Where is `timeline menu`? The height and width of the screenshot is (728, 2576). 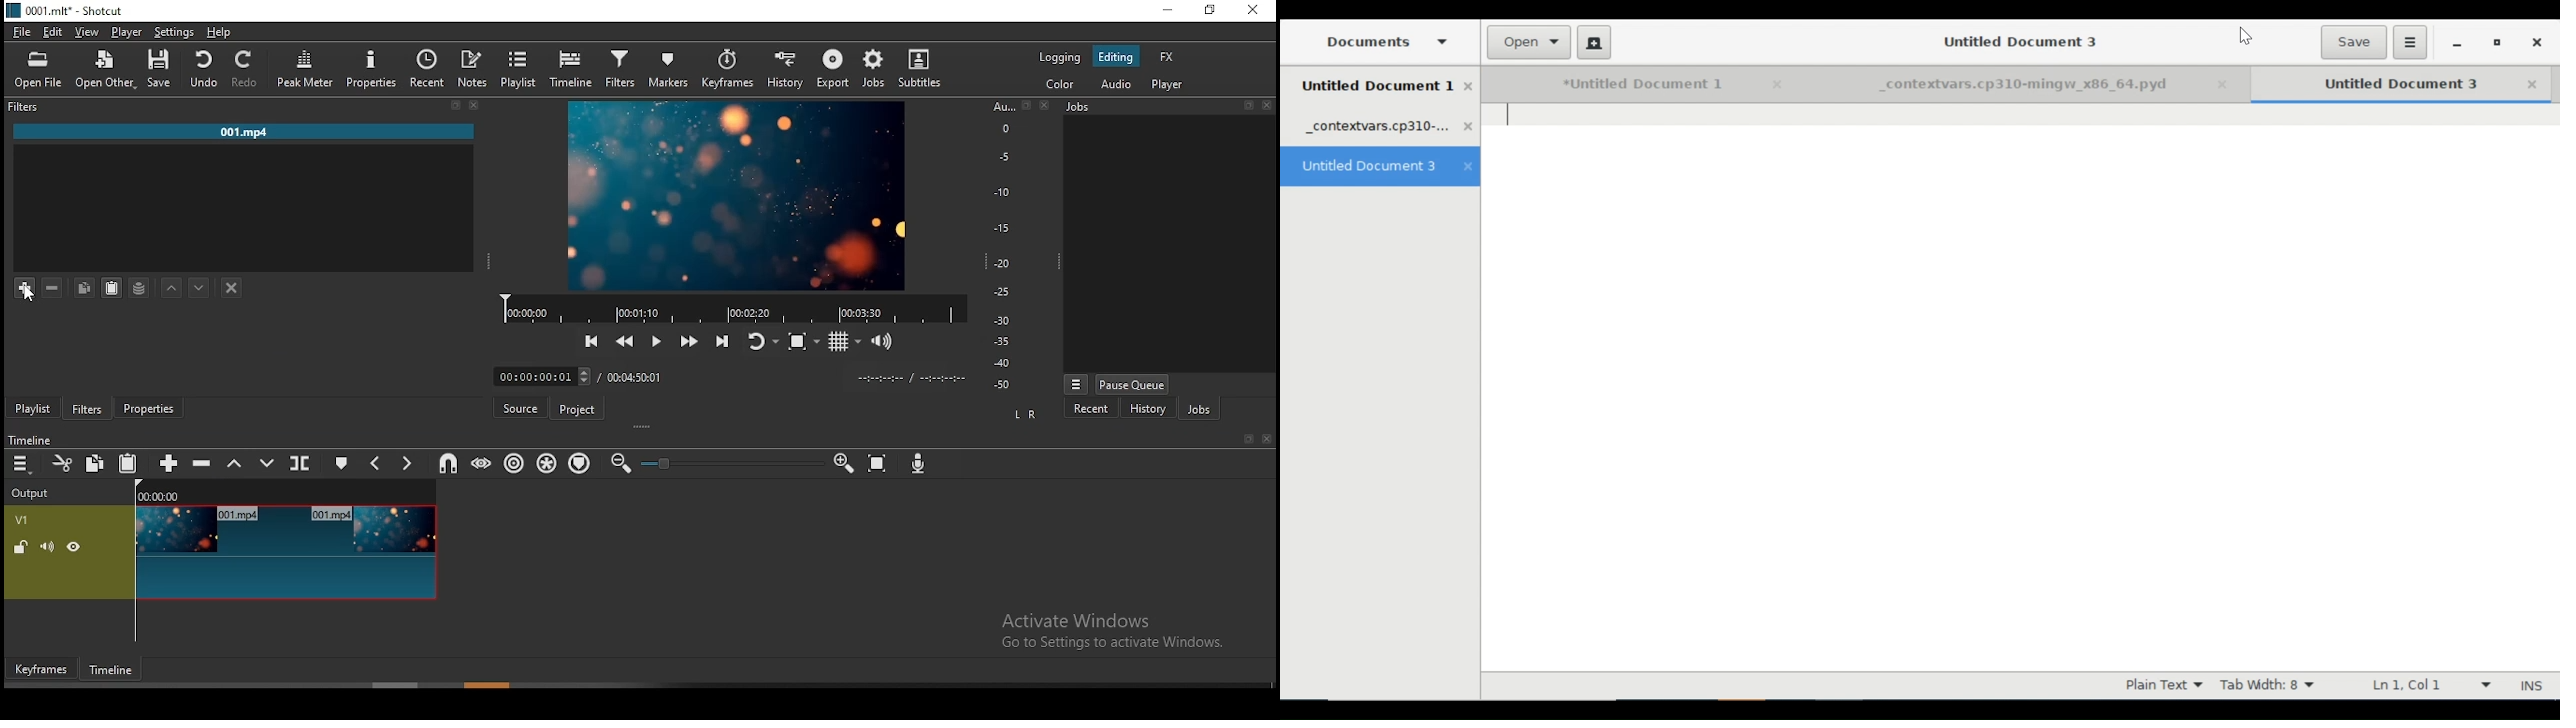
timeline menu is located at coordinates (22, 463).